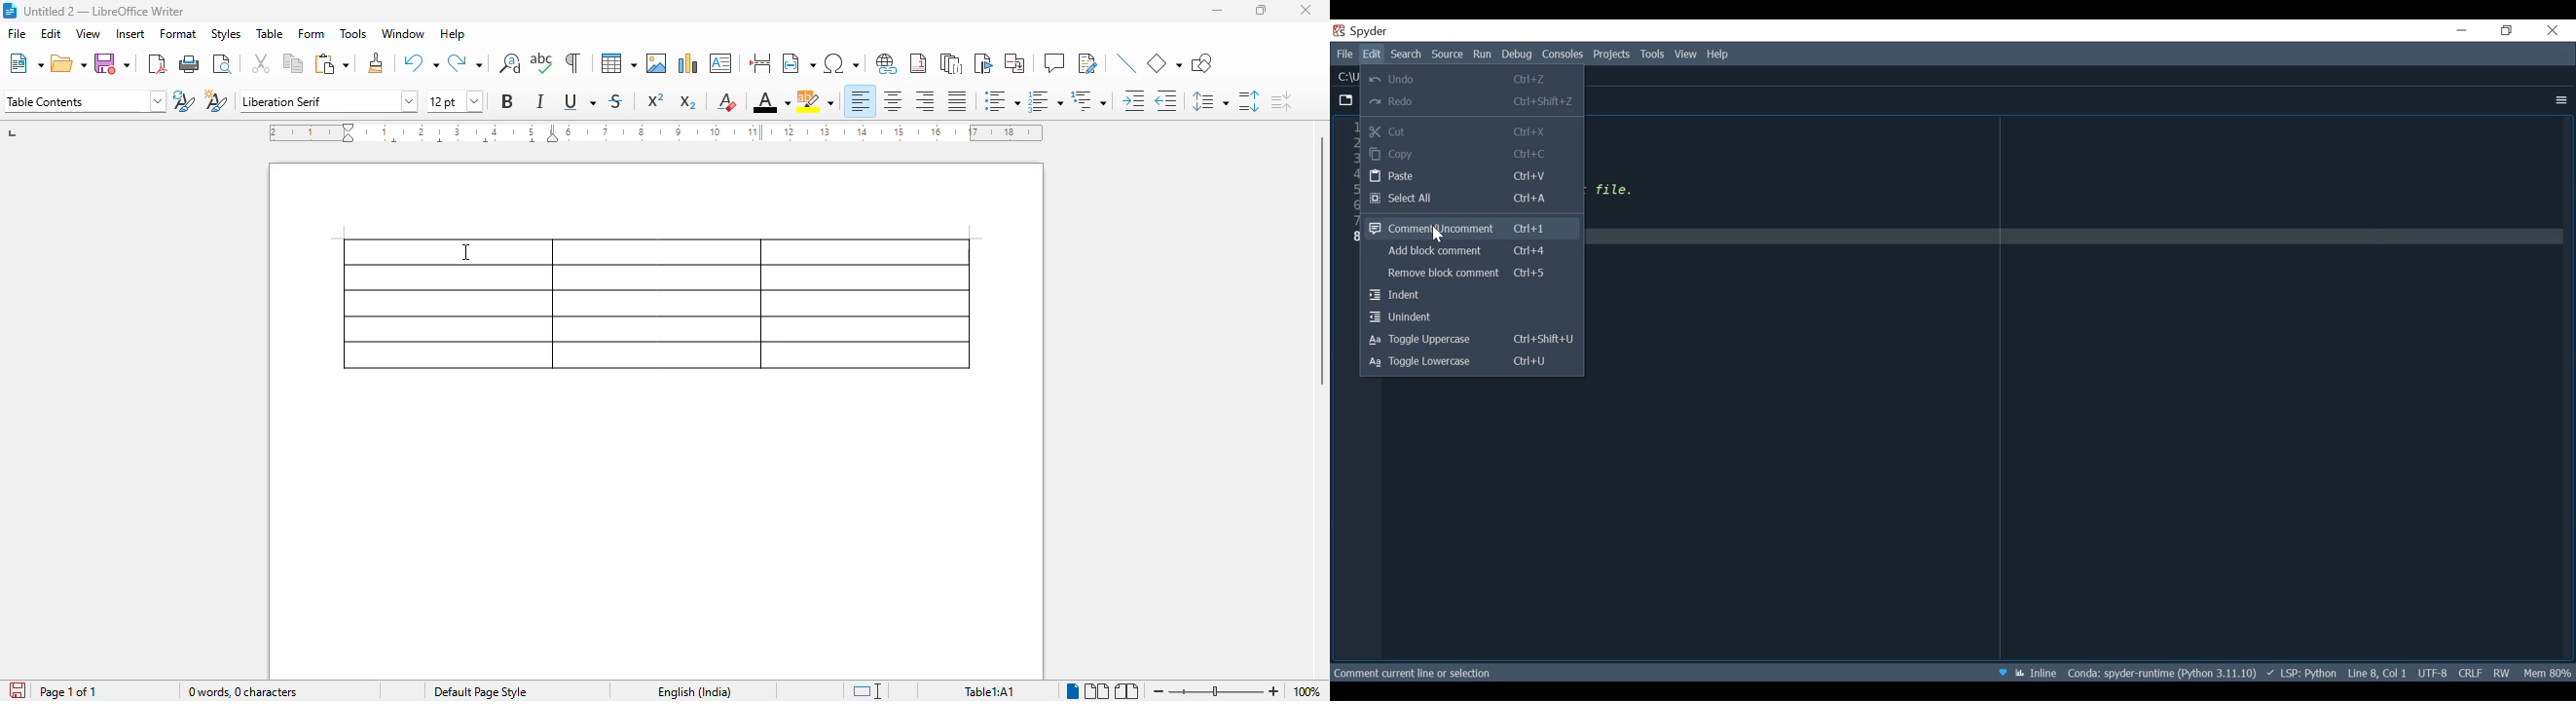 The image size is (2576, 728). Describe the element at coordinates (1217, 11) in the screenshot. I see `minimize` at that location.